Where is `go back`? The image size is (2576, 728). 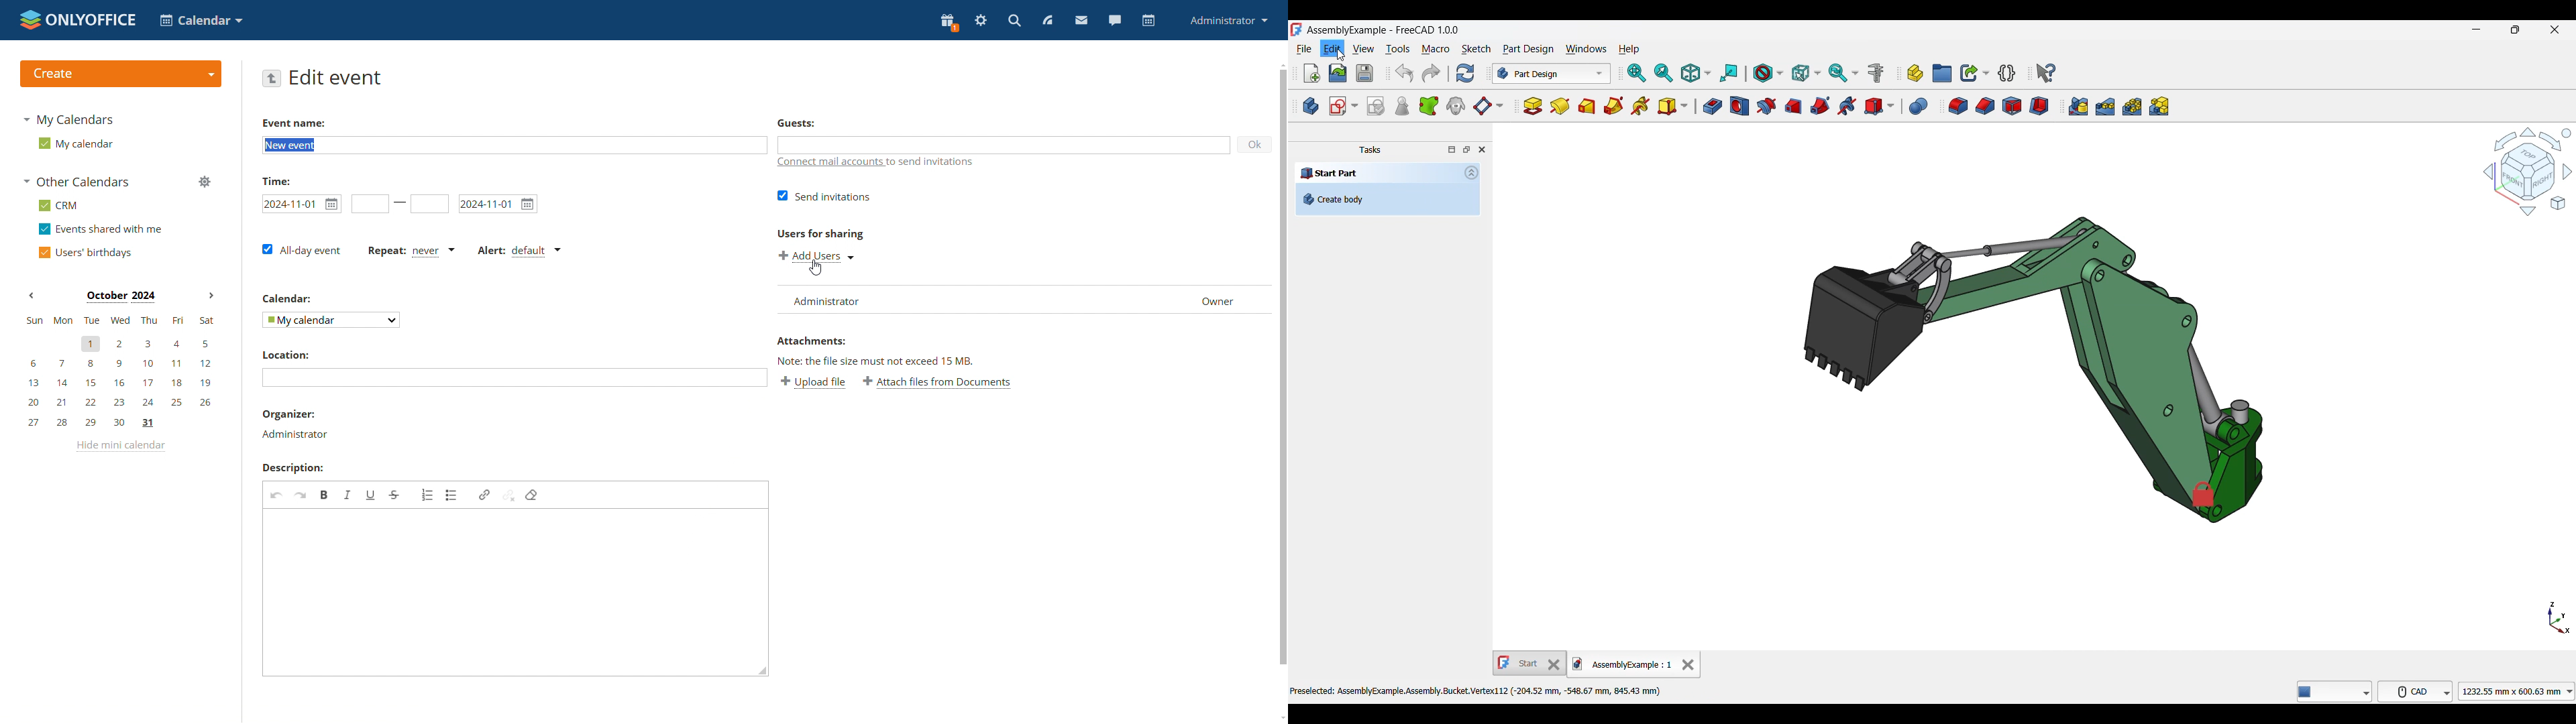
go back is located at coordinates (272, 79).